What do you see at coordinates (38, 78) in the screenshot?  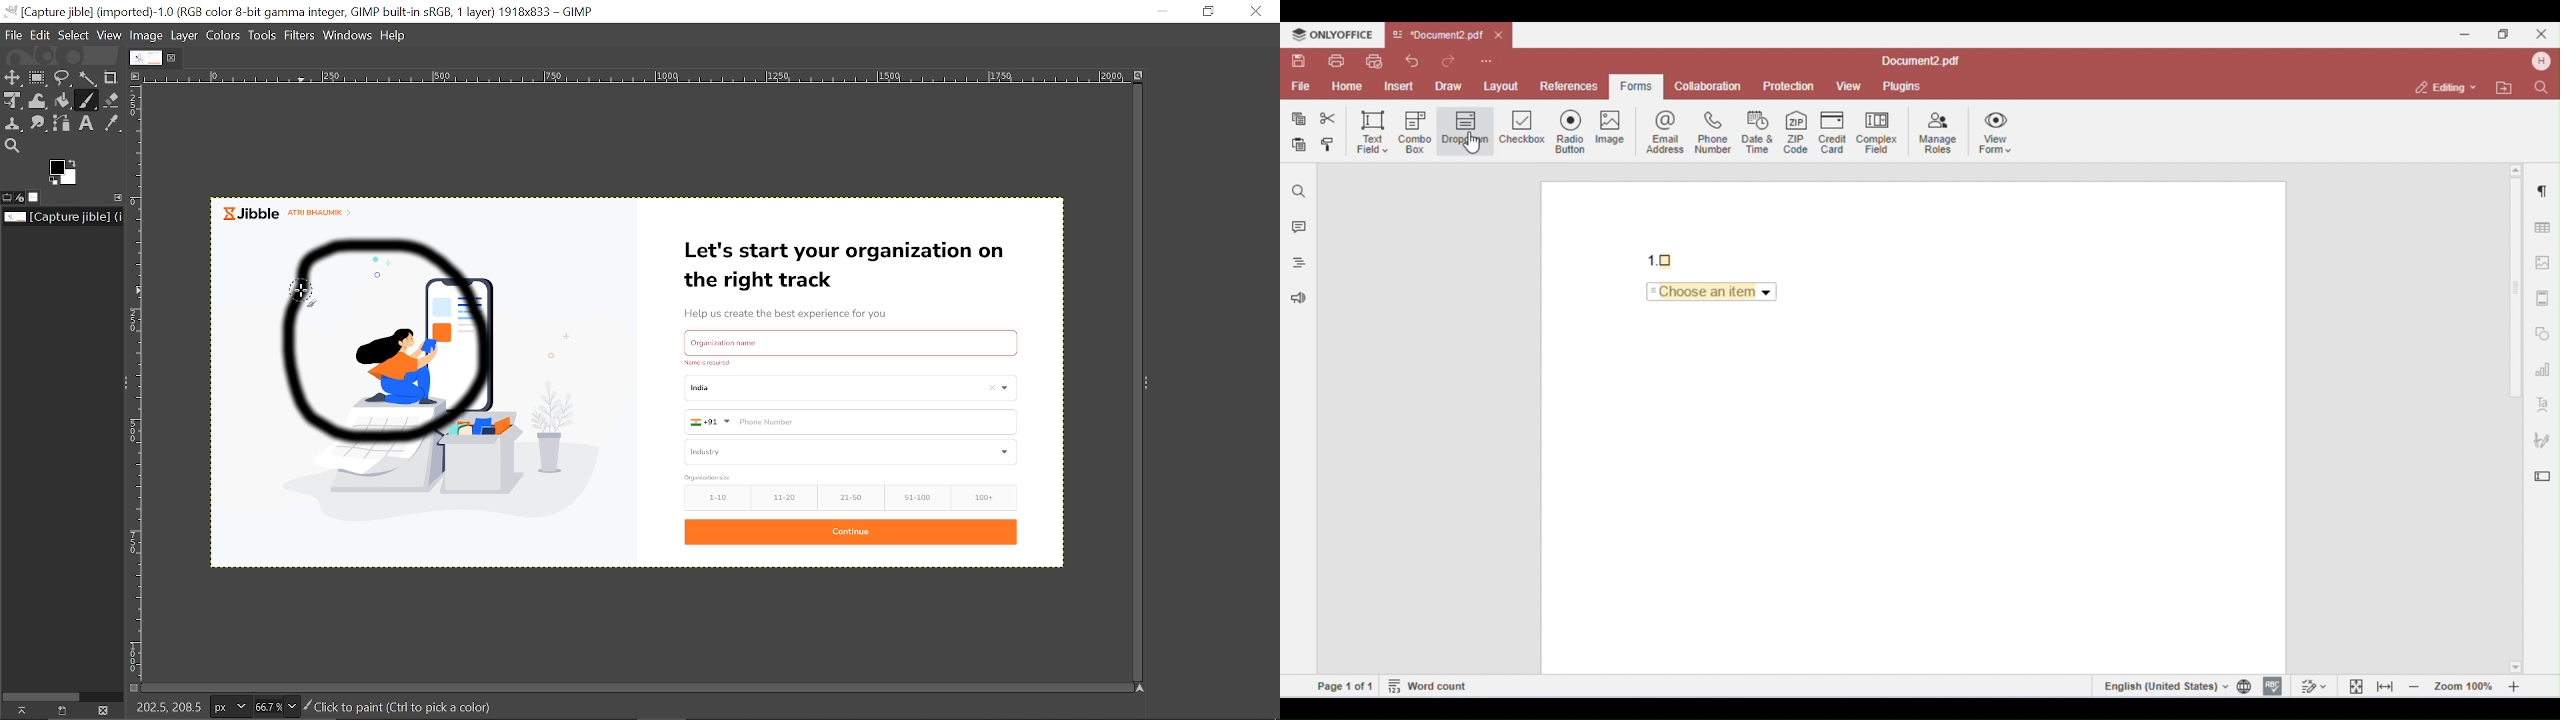 I see `Rectangular select tool` at bounding box center [38, 78].